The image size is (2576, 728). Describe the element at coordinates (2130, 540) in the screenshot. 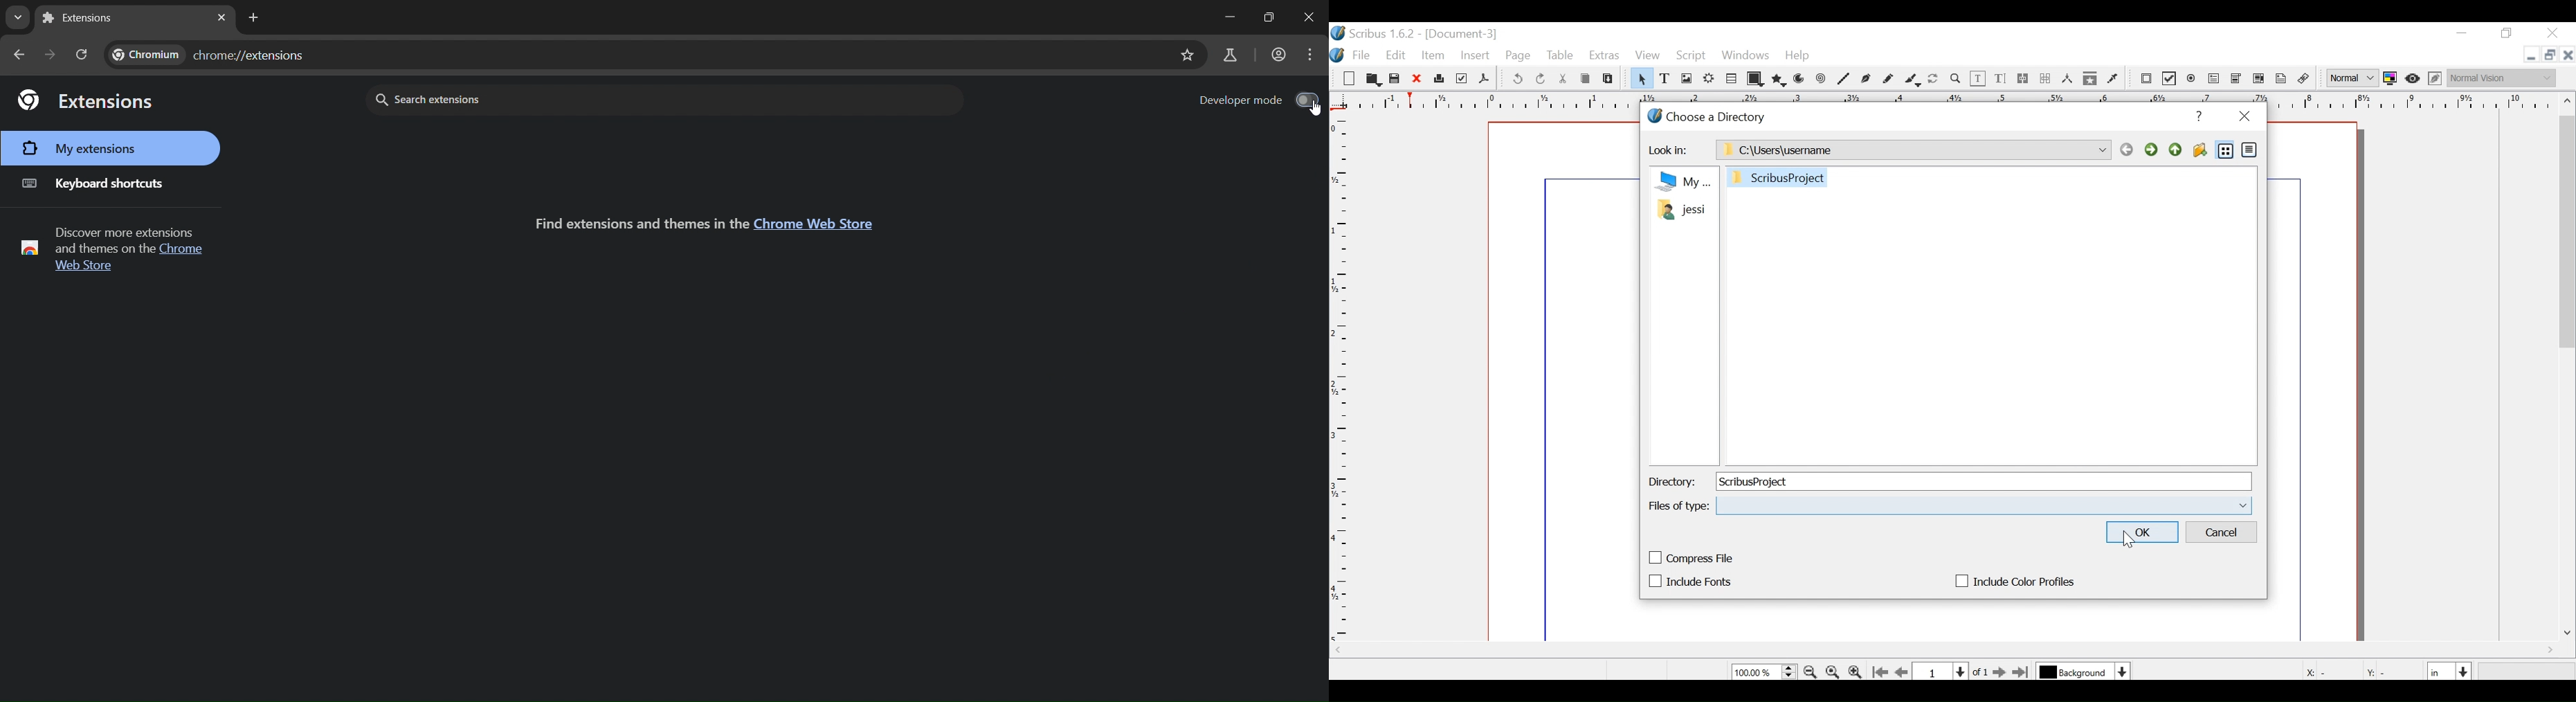

I see `Cursor` at that location.